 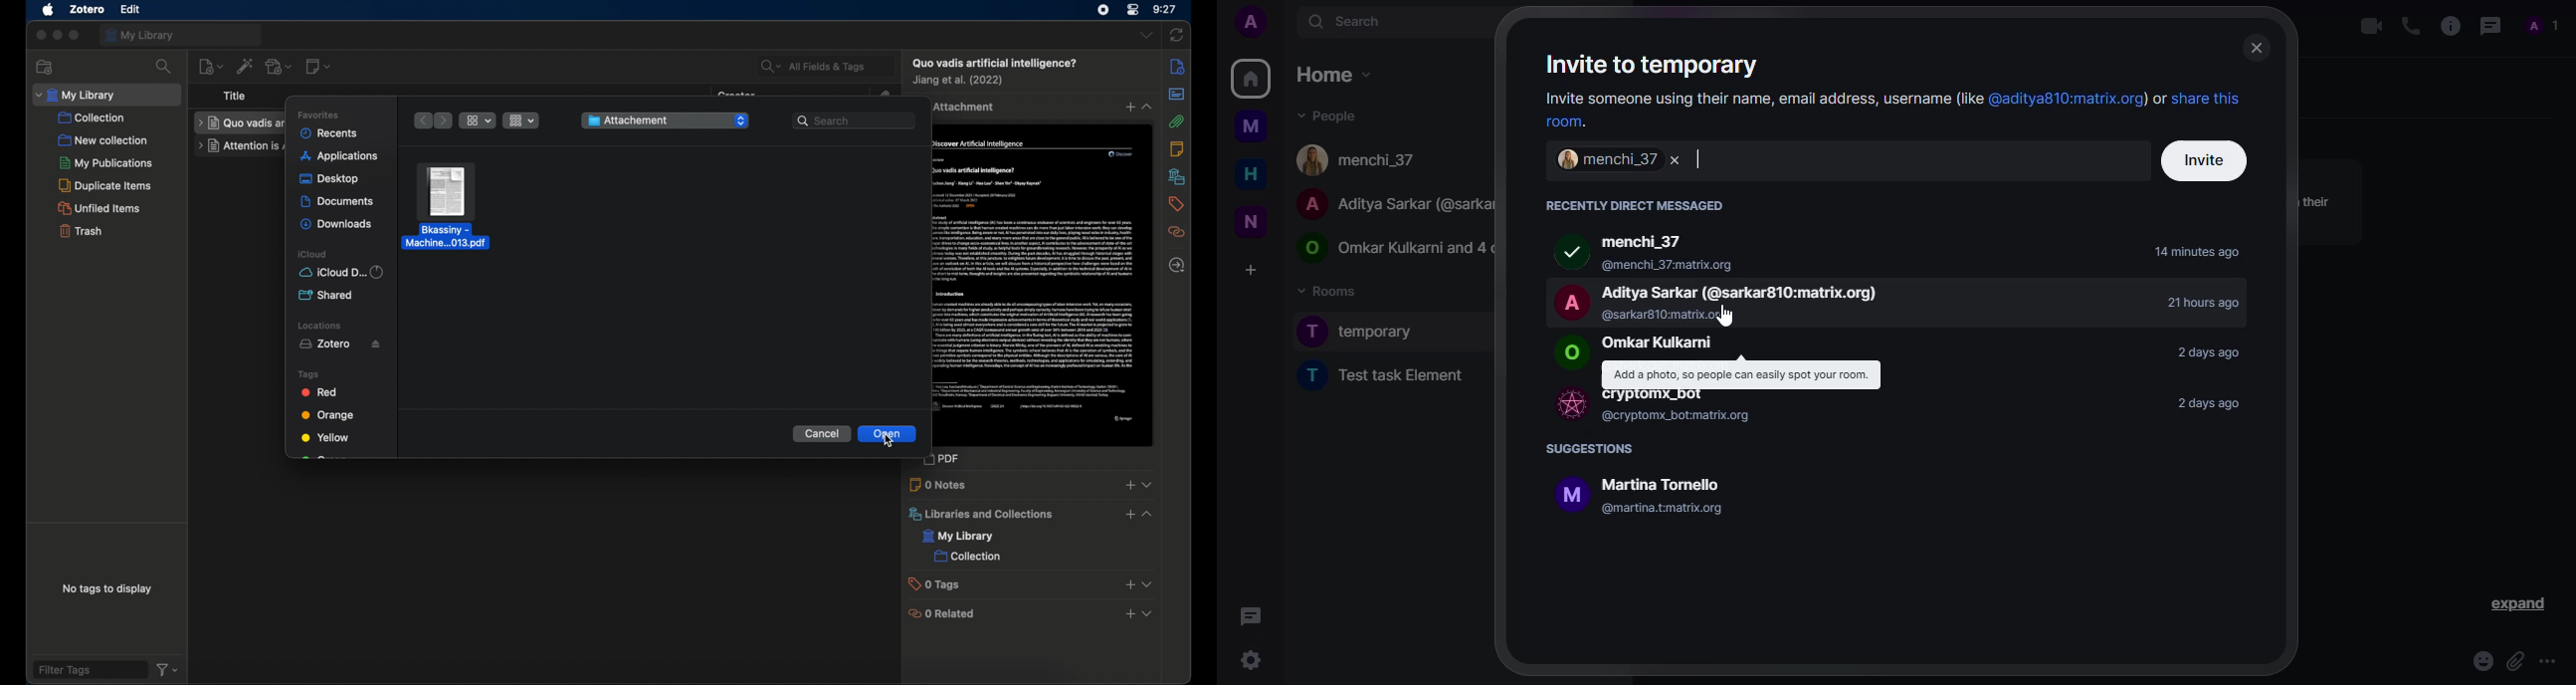 I want to click on profile picture, so click(x=1566, y=254).